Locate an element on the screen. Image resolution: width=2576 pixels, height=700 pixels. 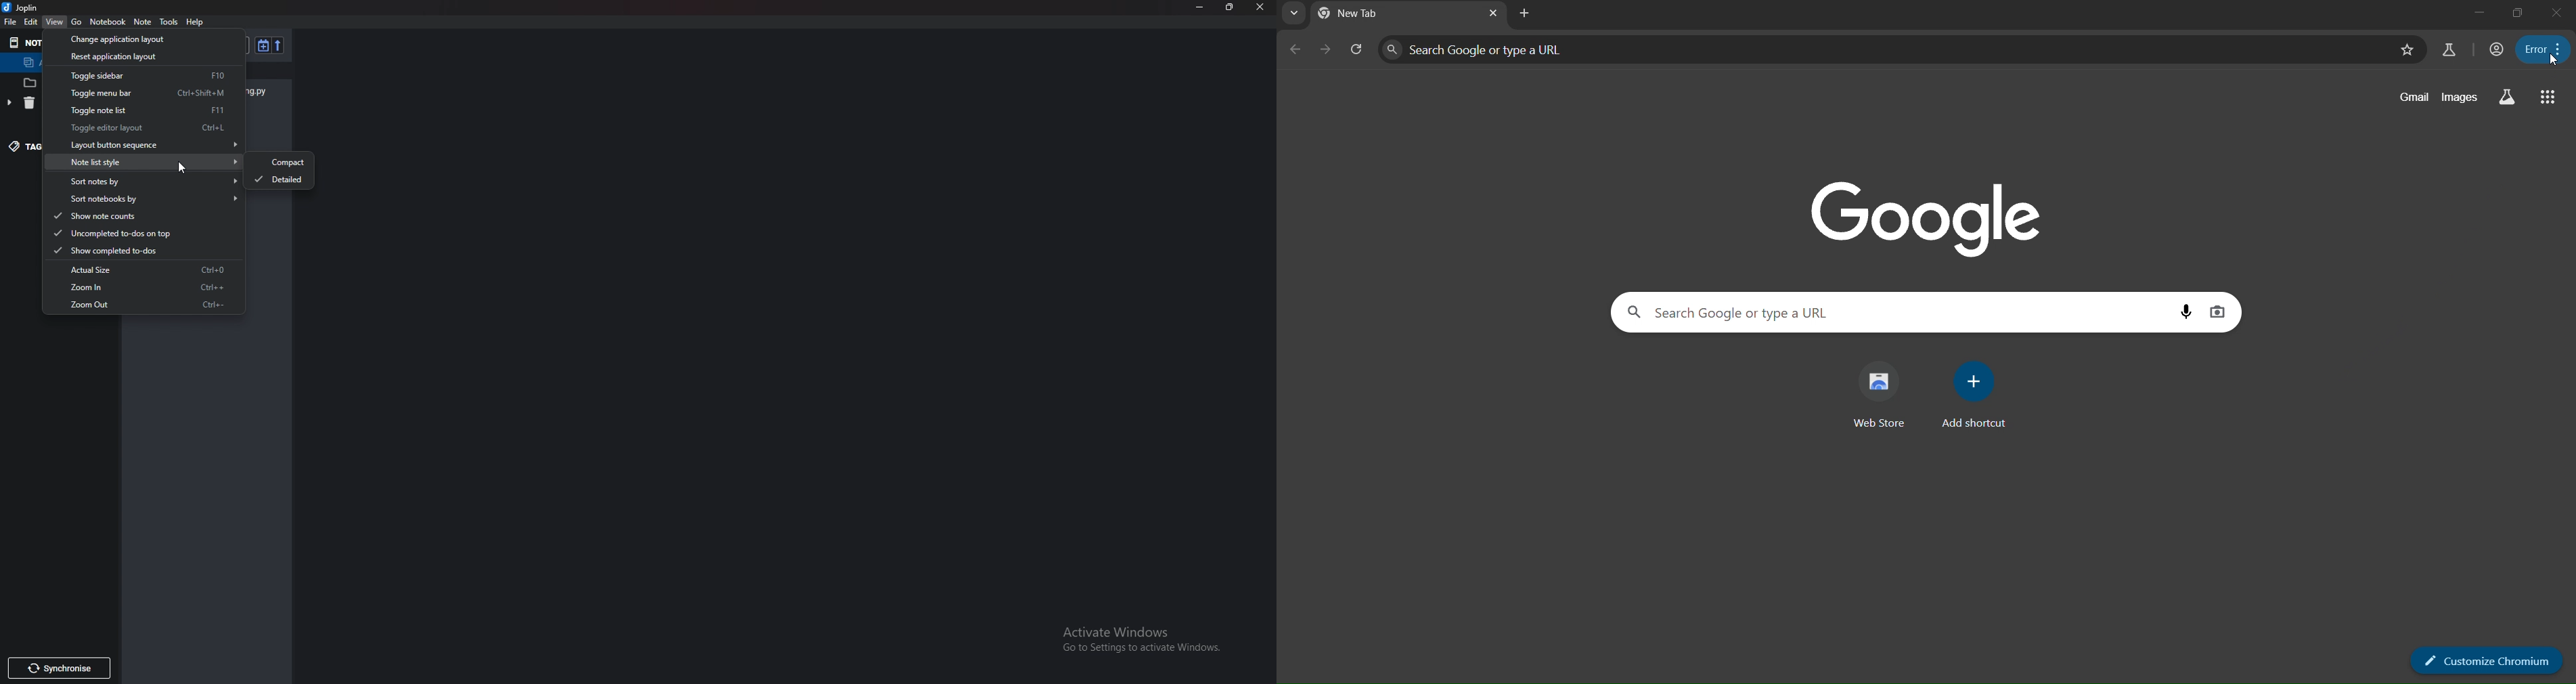
Sort notes by is located at coordinates (148, 180).